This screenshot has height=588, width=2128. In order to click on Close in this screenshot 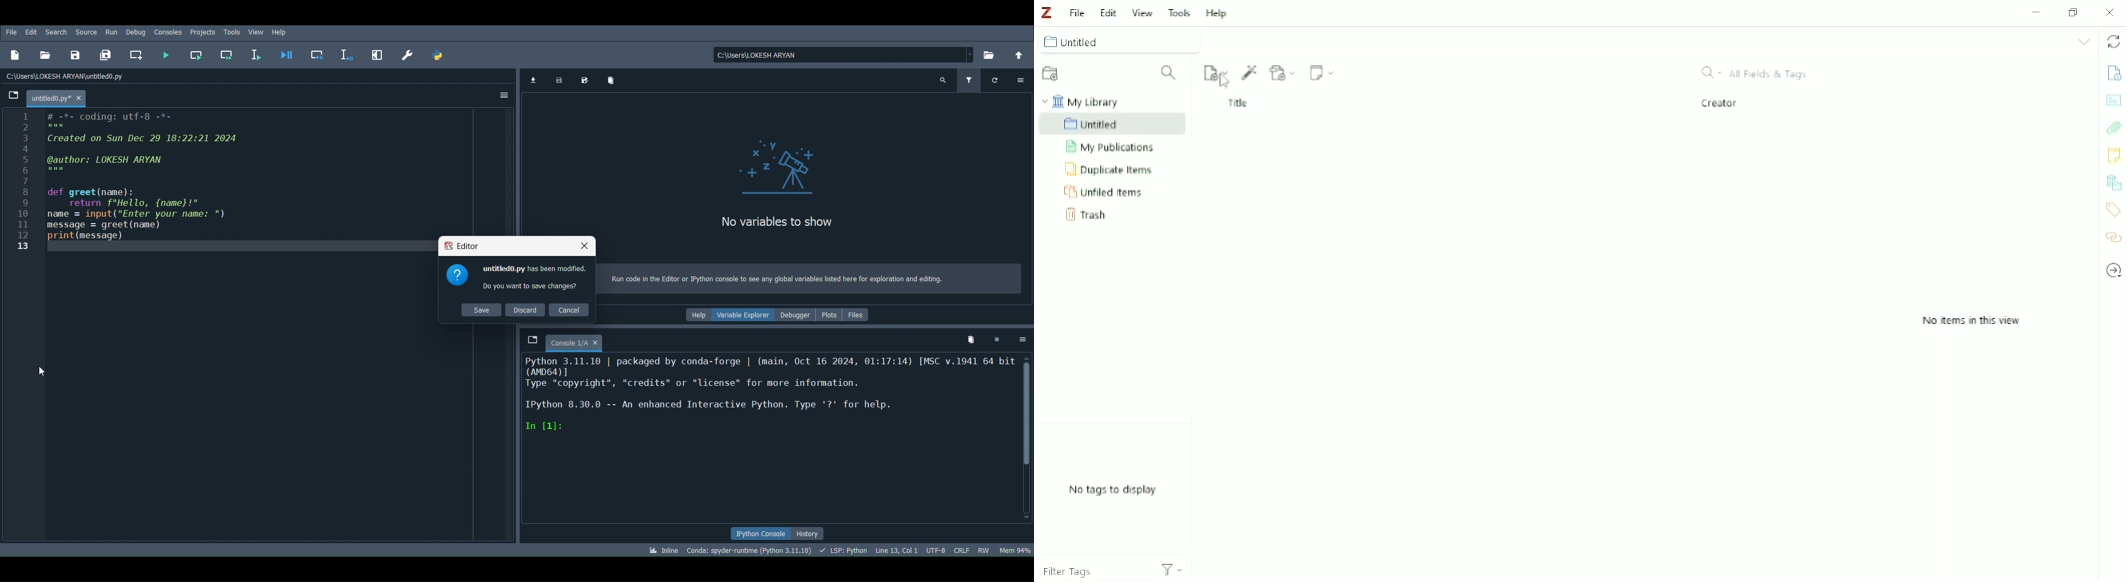, I will do `click(2110, 12)`.